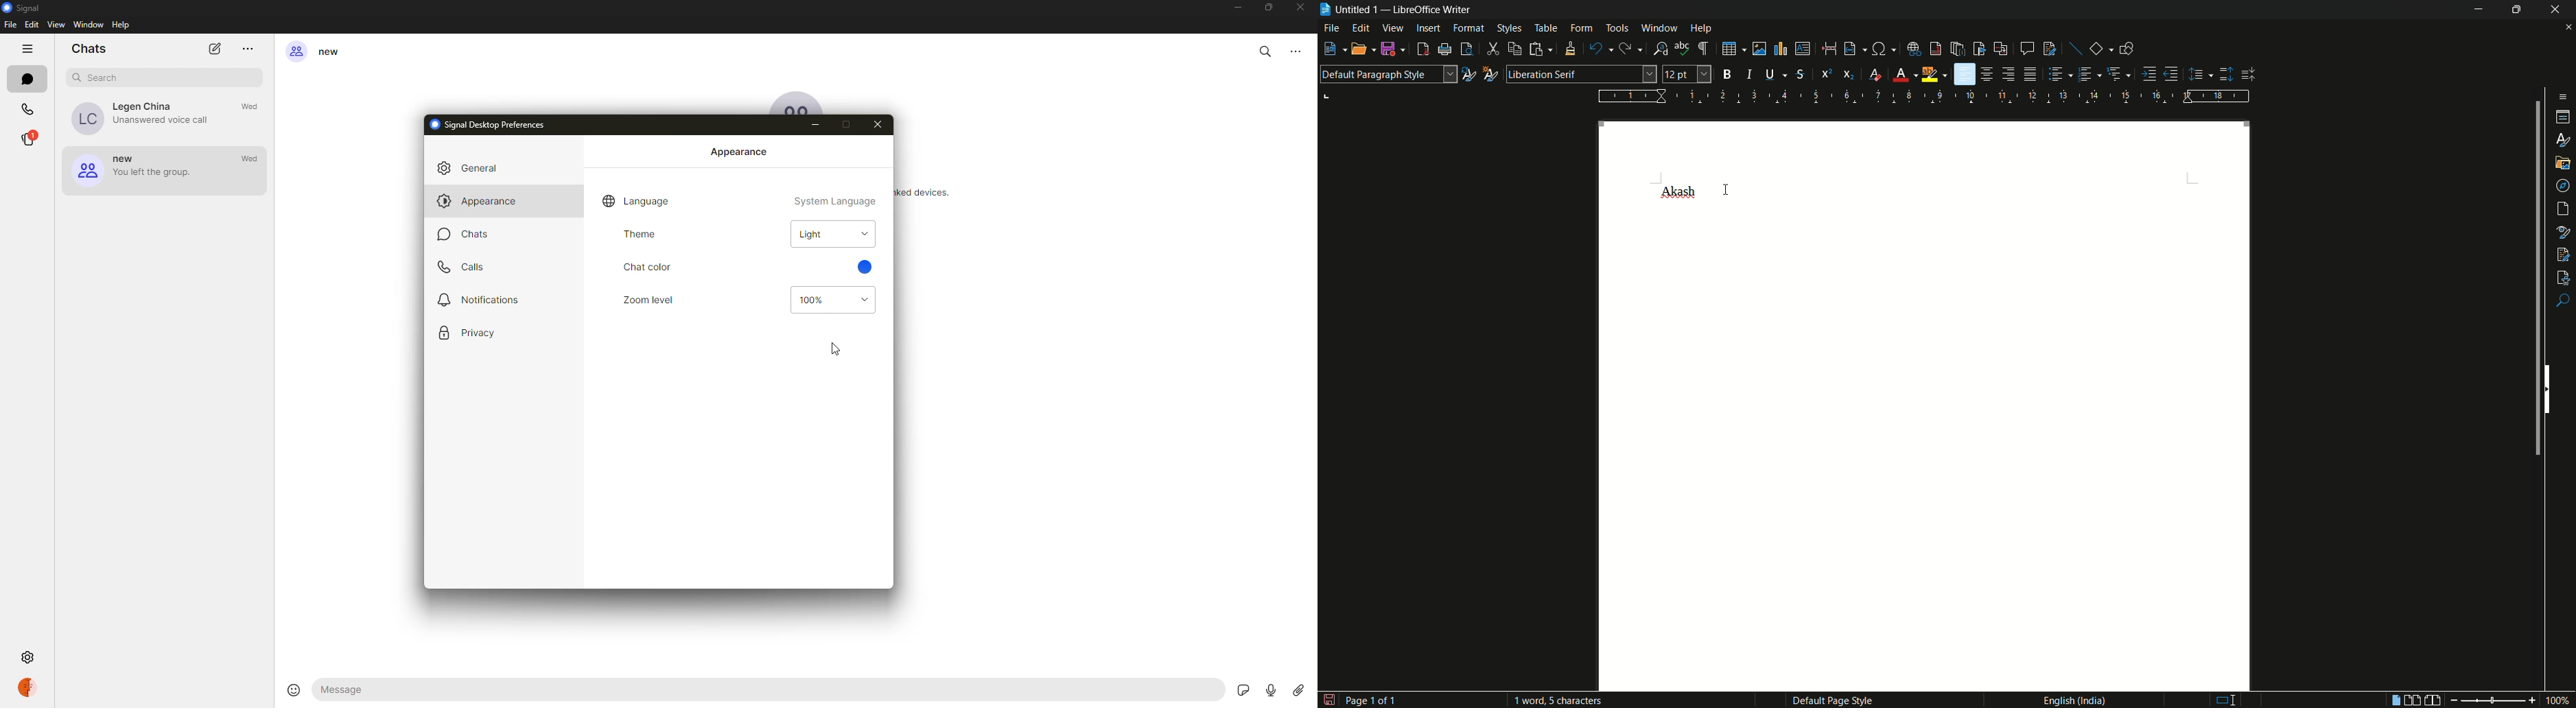 The width and height of the screenshot is (2576, 728). What do you see at coordinates (1358, 50) in the screenshot?
I see `open file` at bounding box center [1358, 50].